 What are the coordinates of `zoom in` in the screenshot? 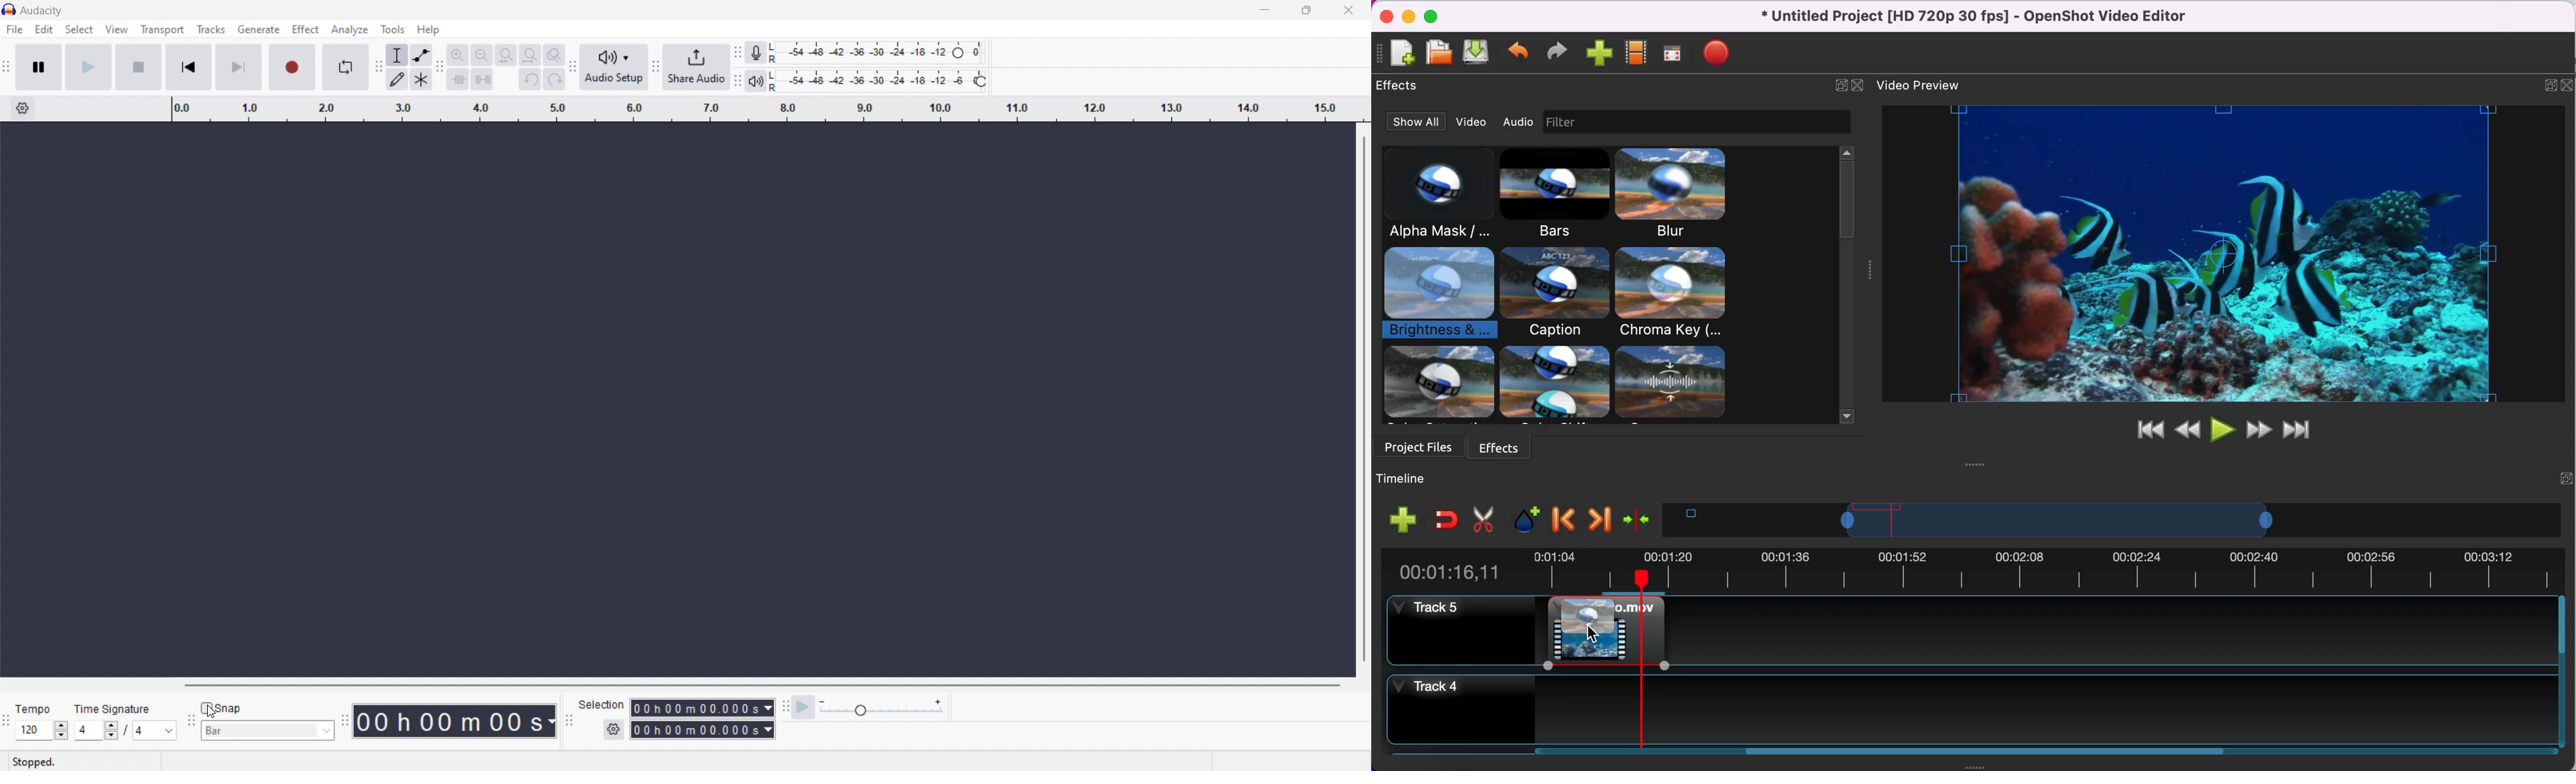 It's located at (458, 55).